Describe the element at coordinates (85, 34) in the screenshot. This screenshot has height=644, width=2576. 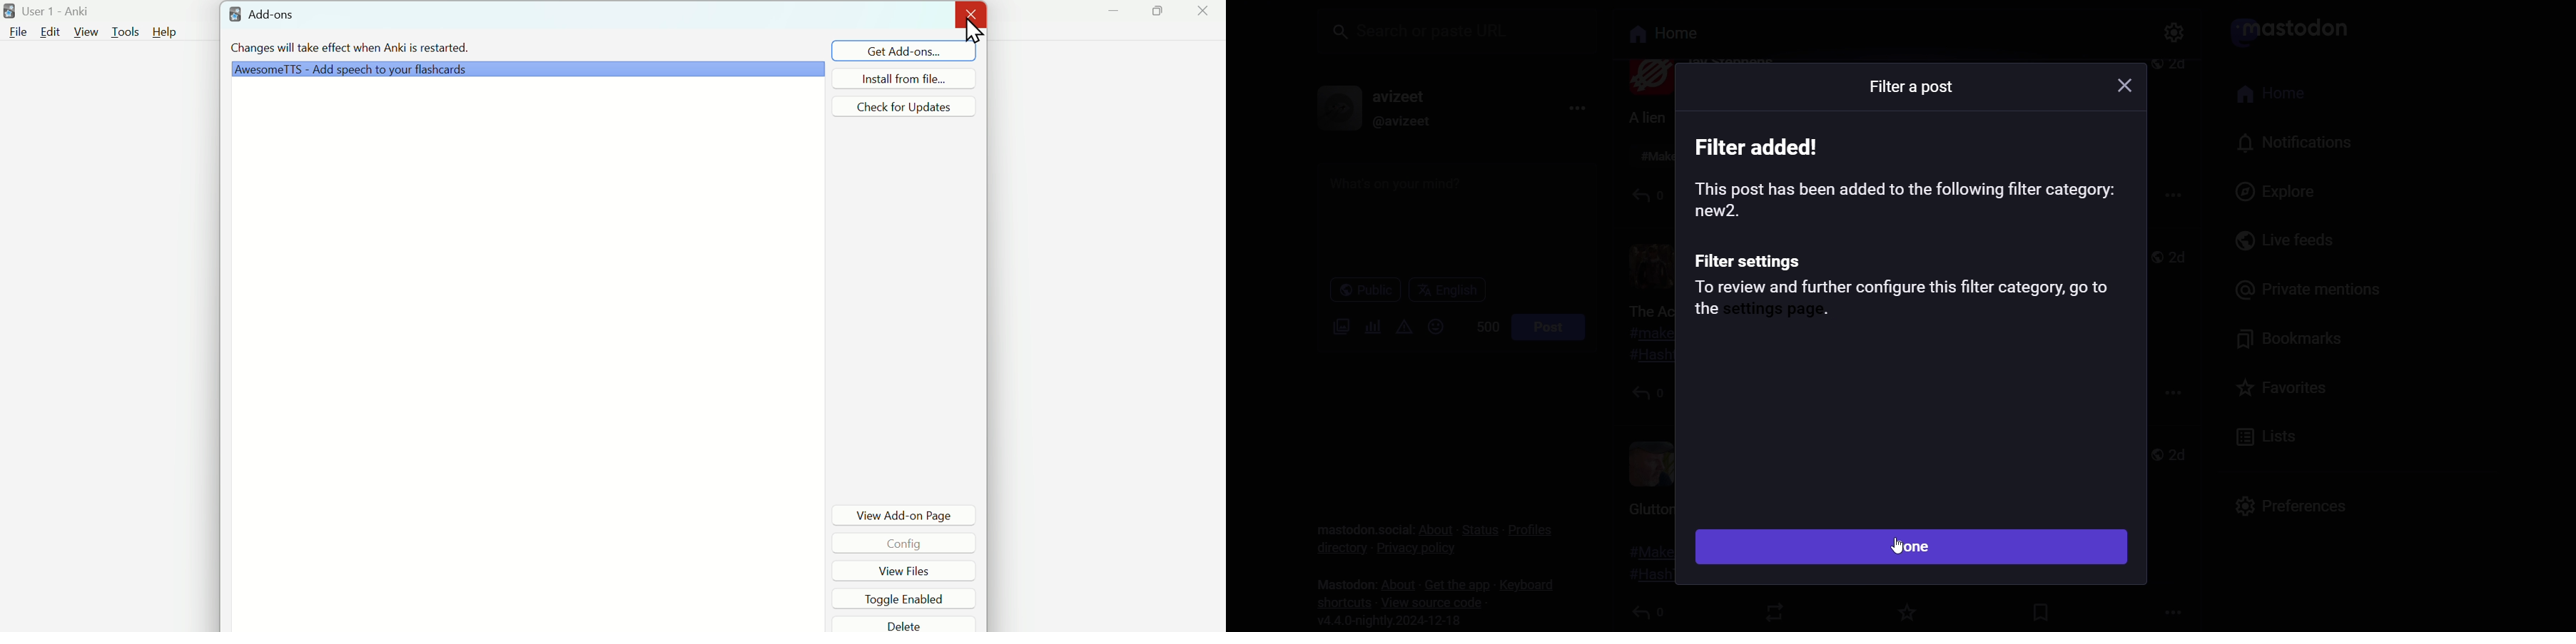
I see `View` at that location.